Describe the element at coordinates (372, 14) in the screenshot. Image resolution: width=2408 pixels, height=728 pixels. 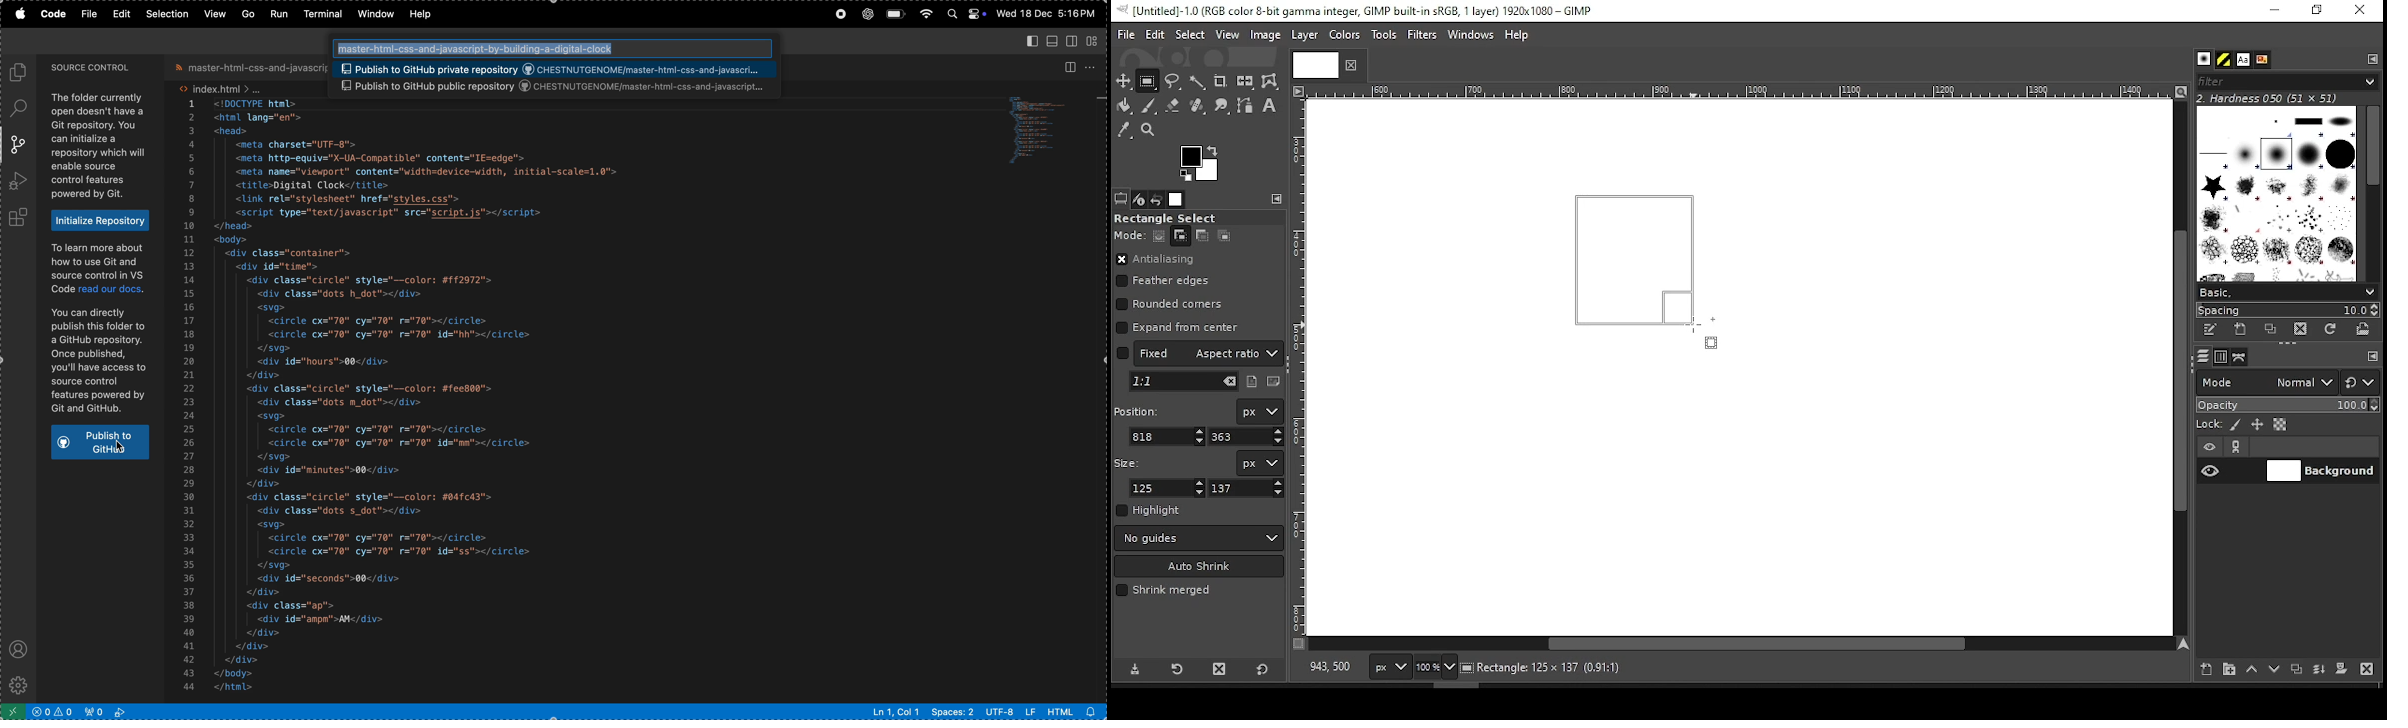
I see `window` at that location.